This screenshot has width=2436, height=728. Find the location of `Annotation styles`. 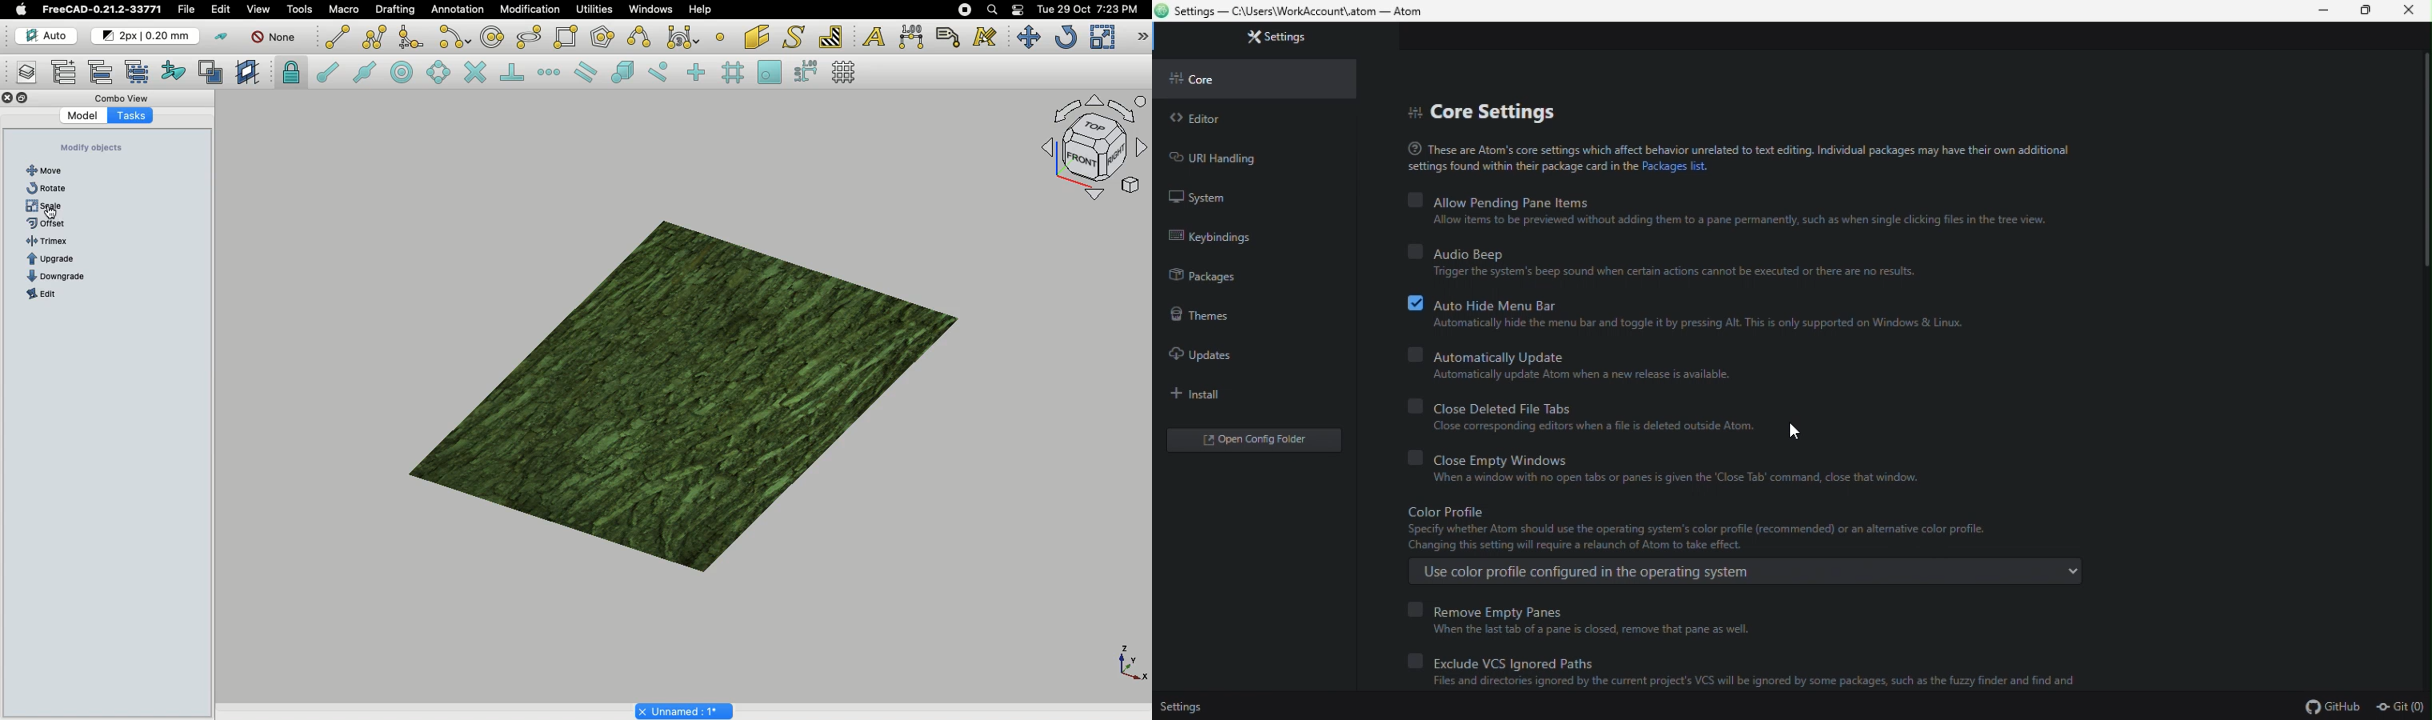

Annotation styles is located at coordinates (984, 38).